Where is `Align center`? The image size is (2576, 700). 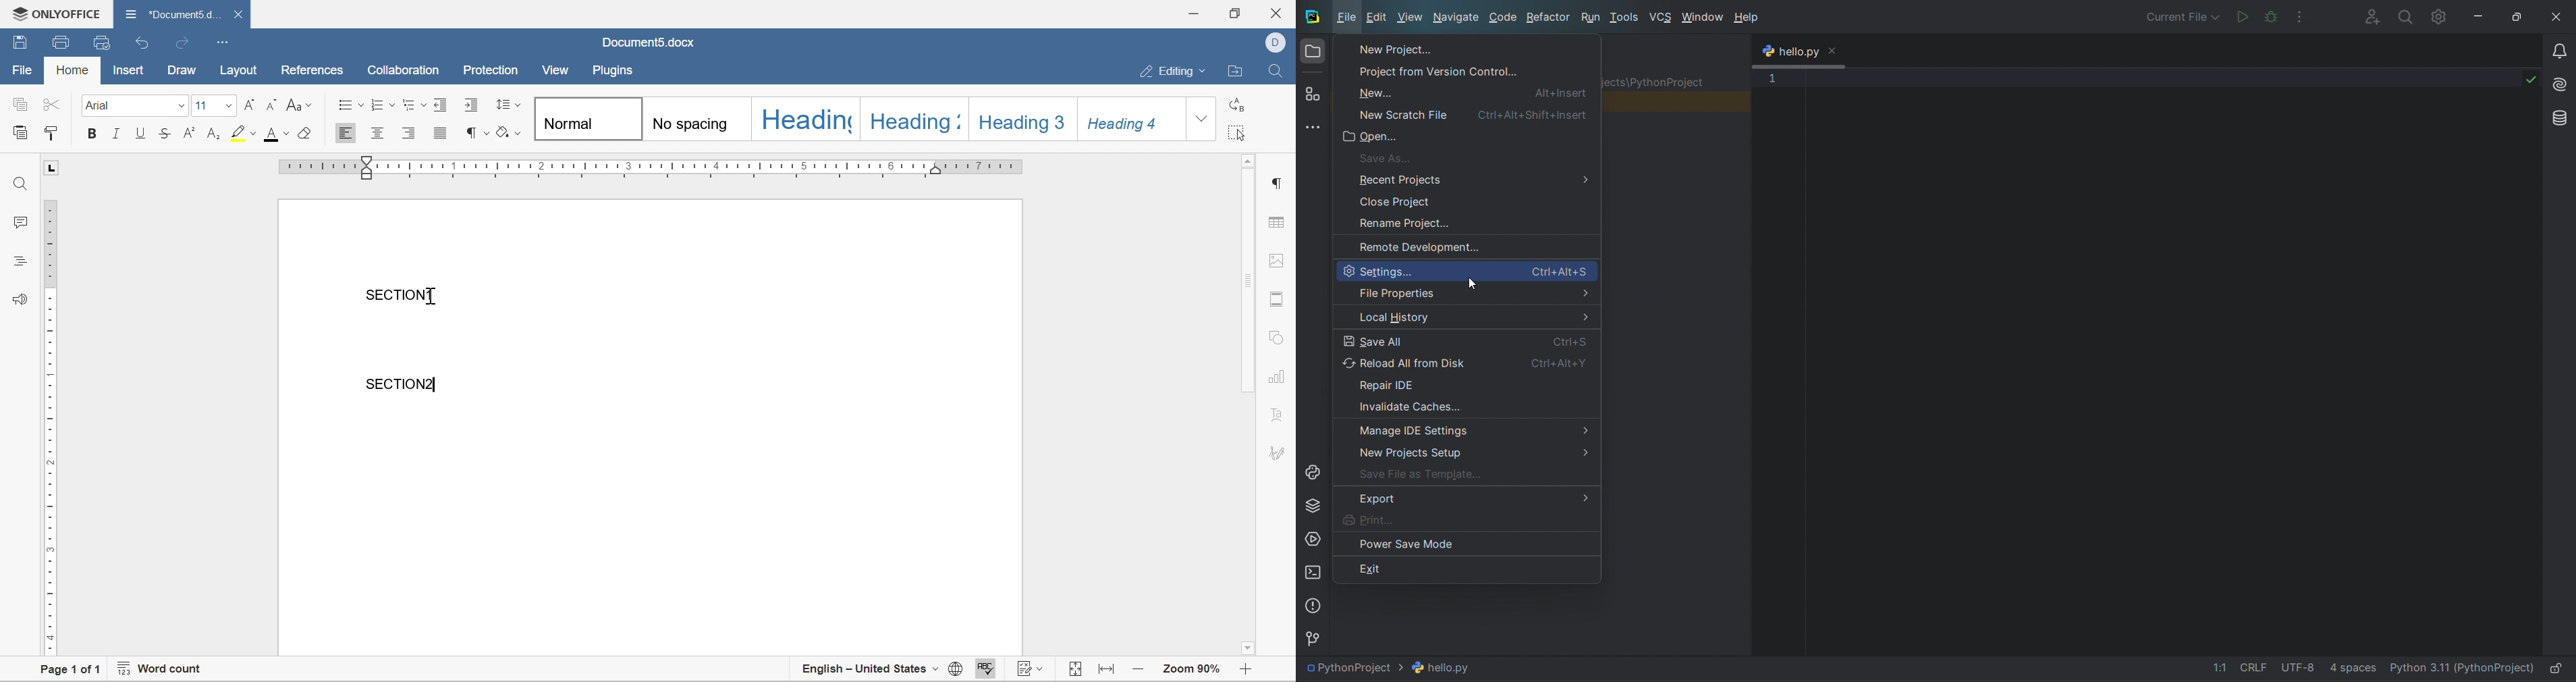 Align center is located at coordinates (377, 132).